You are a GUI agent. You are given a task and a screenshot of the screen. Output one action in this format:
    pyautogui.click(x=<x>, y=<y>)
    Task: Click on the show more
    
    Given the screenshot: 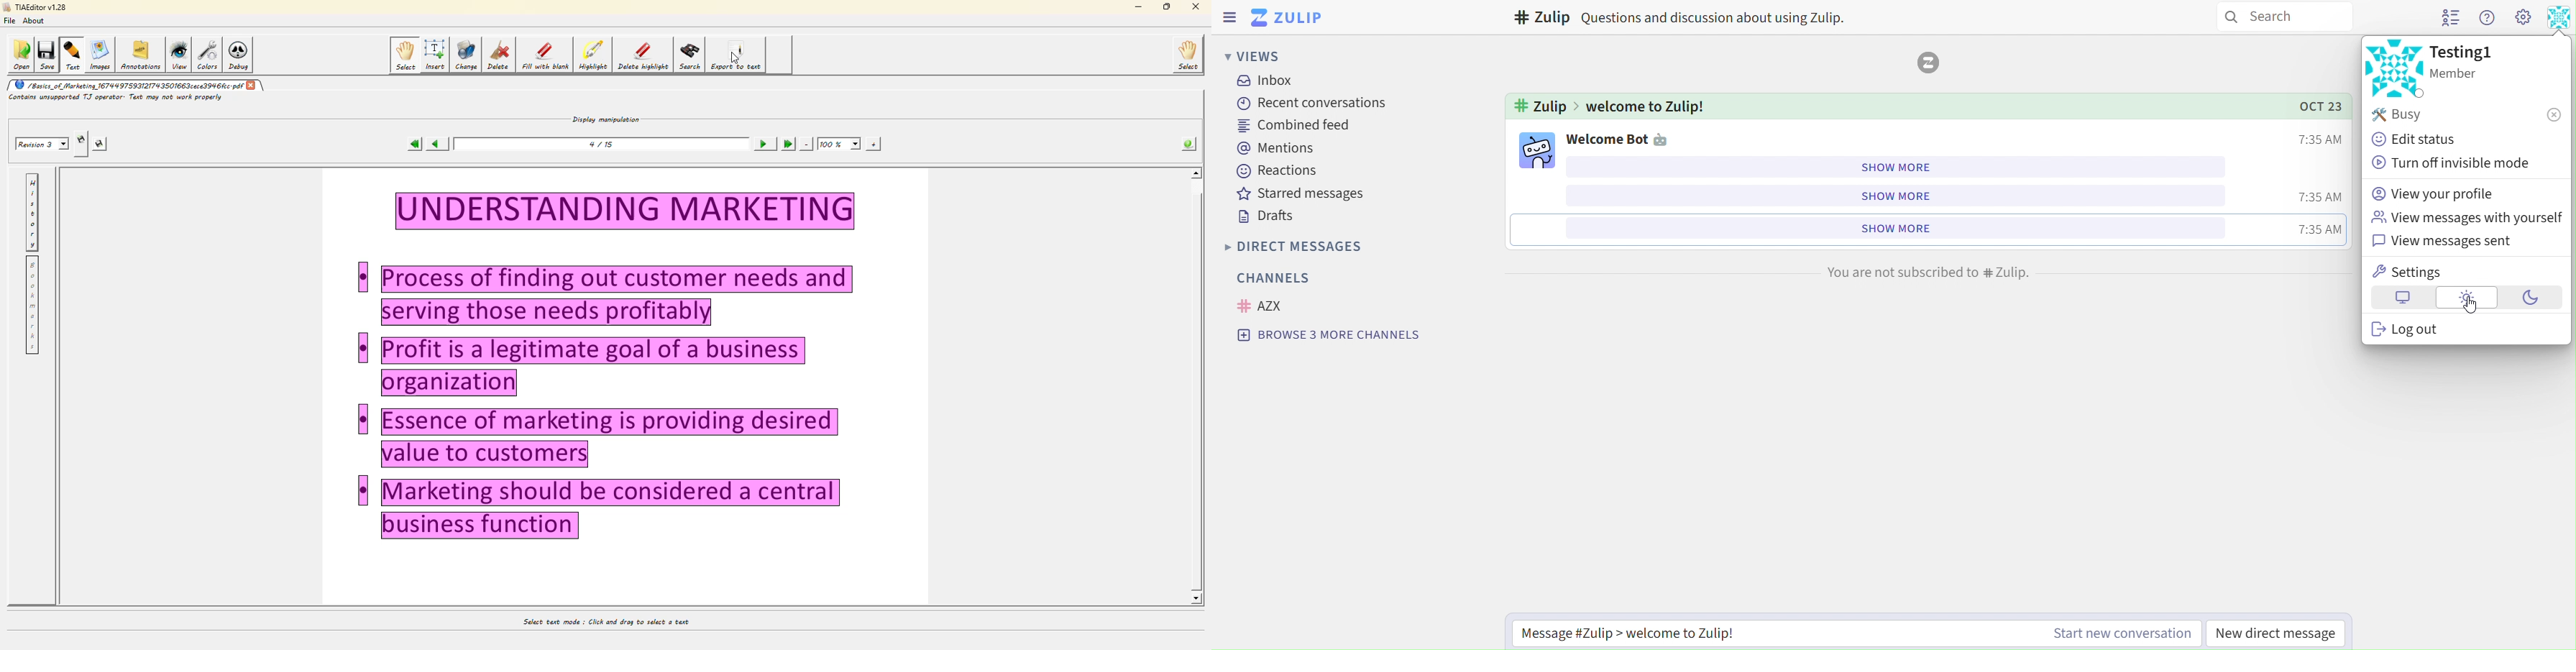 What is the action you would take?
    pyautogui.click(x=1900, y=168)
    